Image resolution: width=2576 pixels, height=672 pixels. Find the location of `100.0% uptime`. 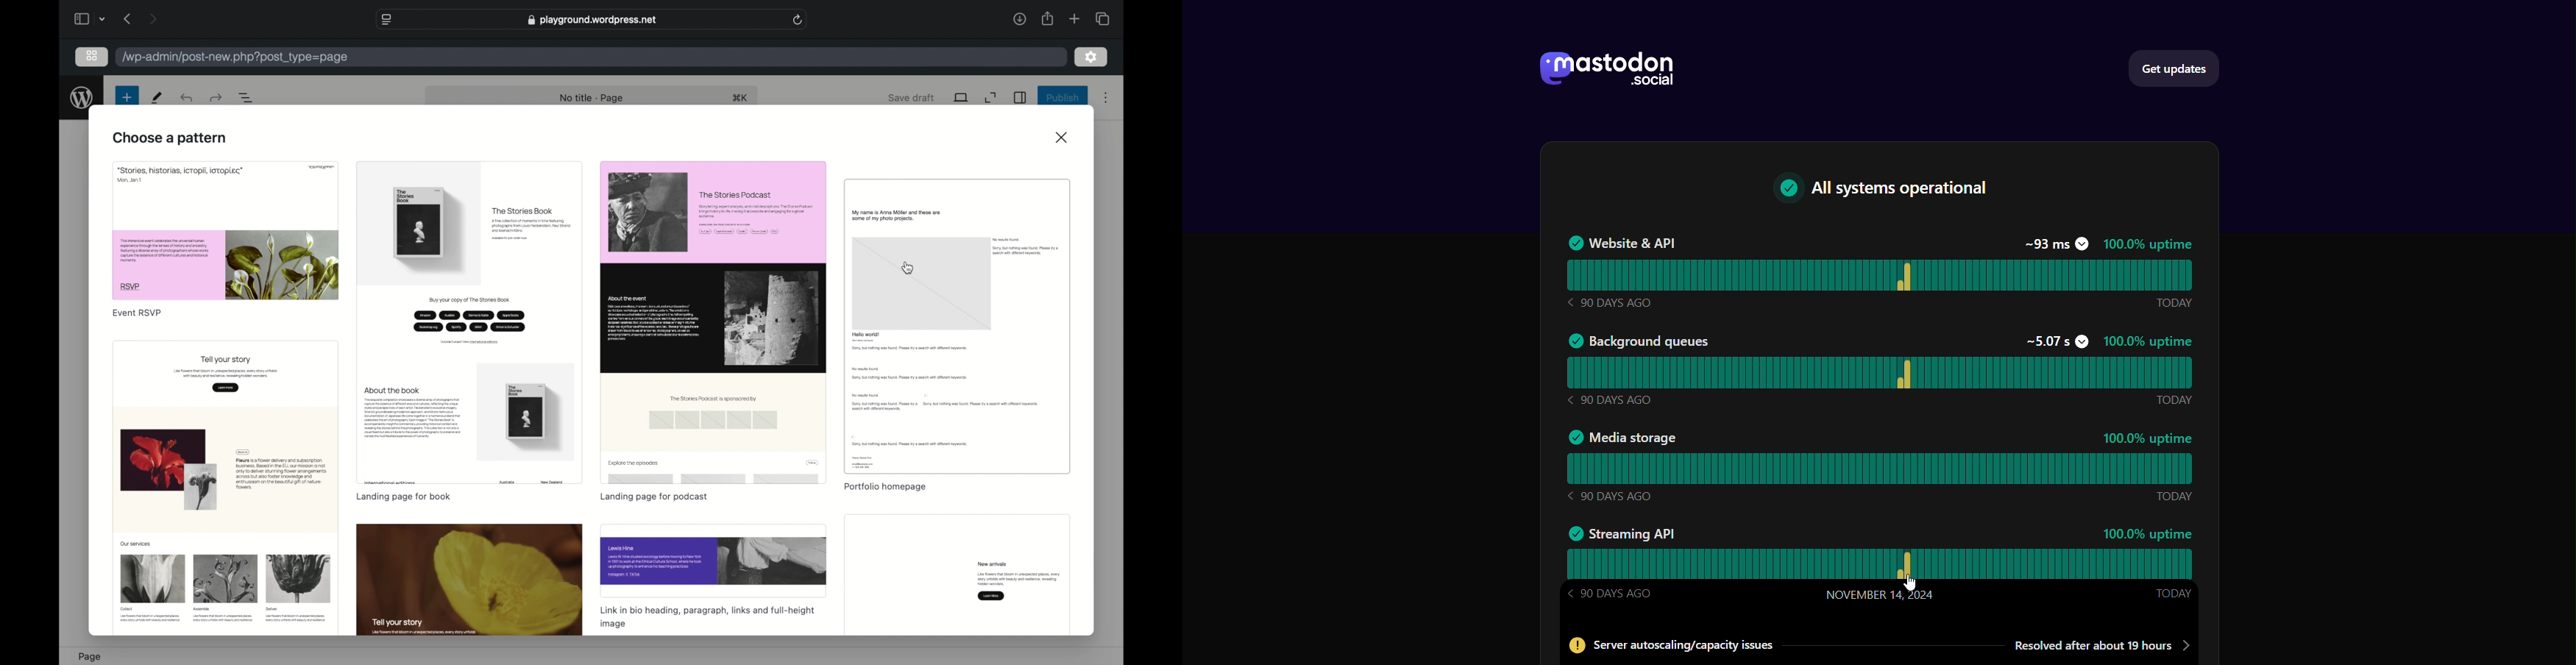

100.0% uptime is located at coordinates (2149, 534).